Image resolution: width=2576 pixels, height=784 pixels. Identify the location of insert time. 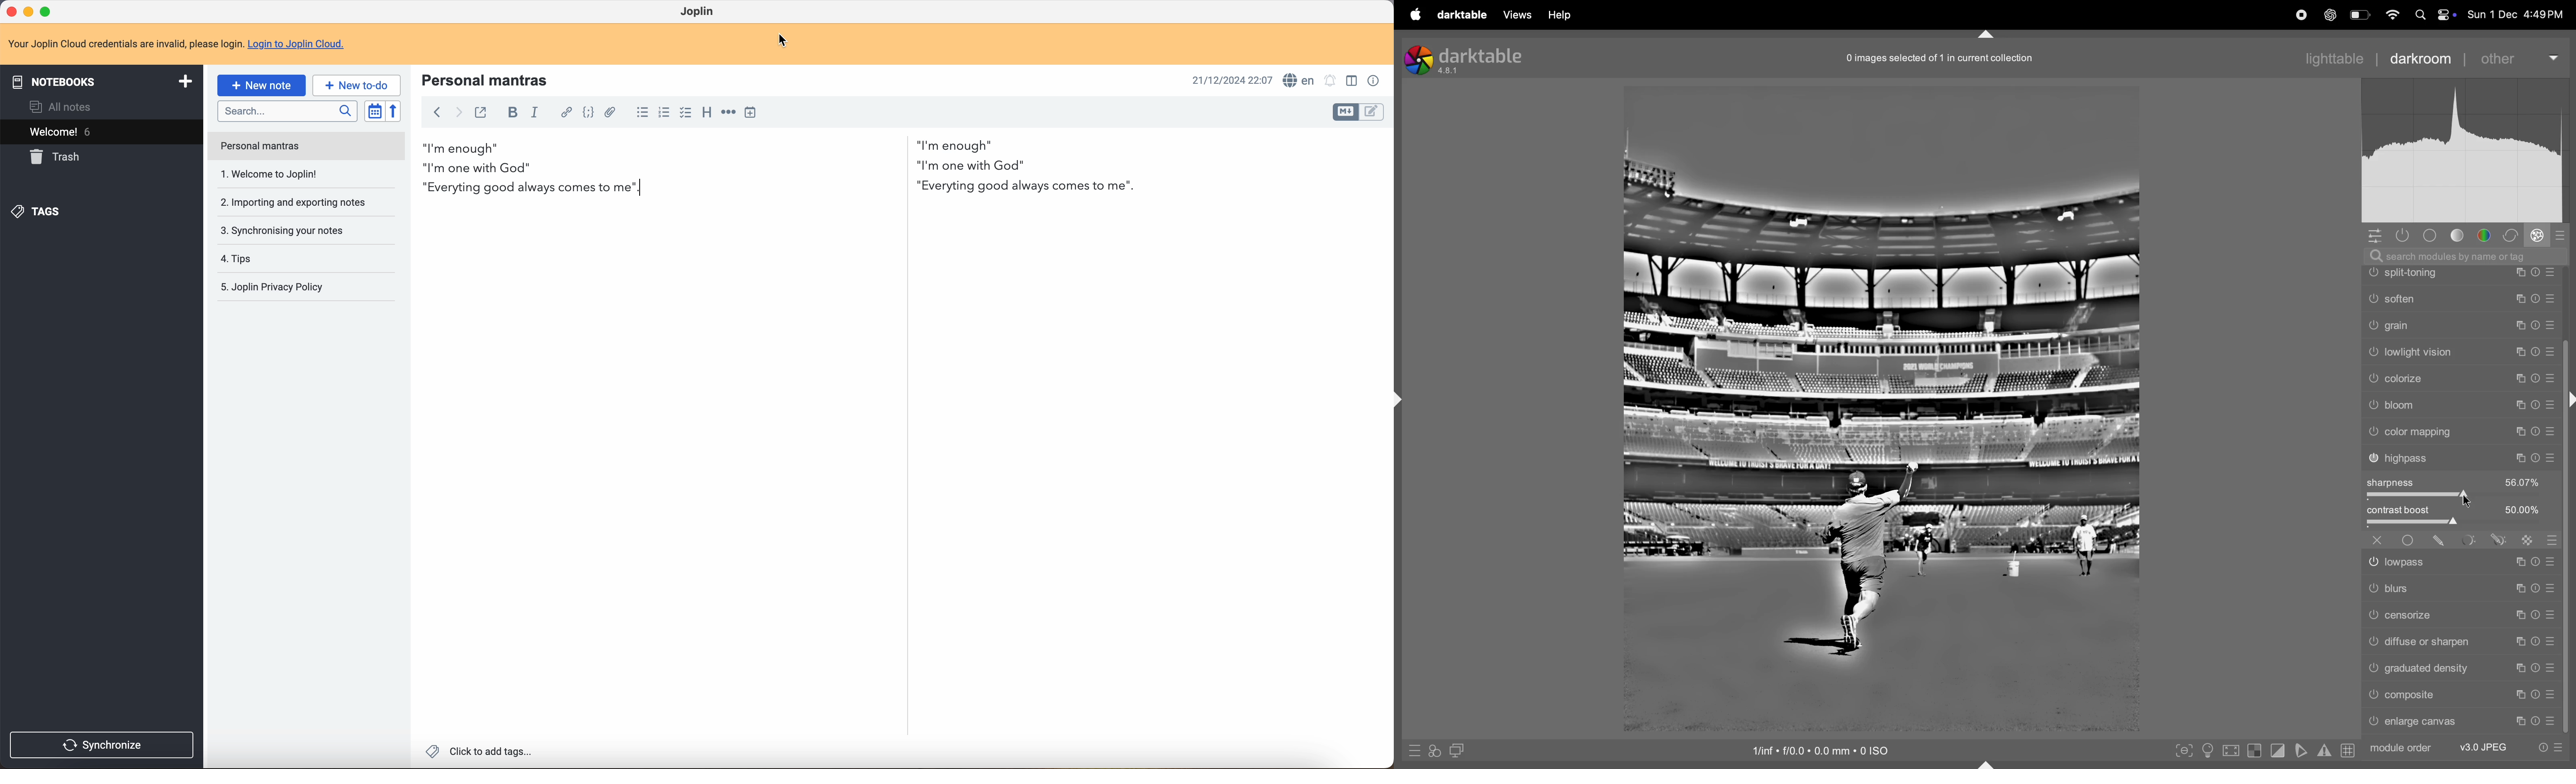
(750, 112).